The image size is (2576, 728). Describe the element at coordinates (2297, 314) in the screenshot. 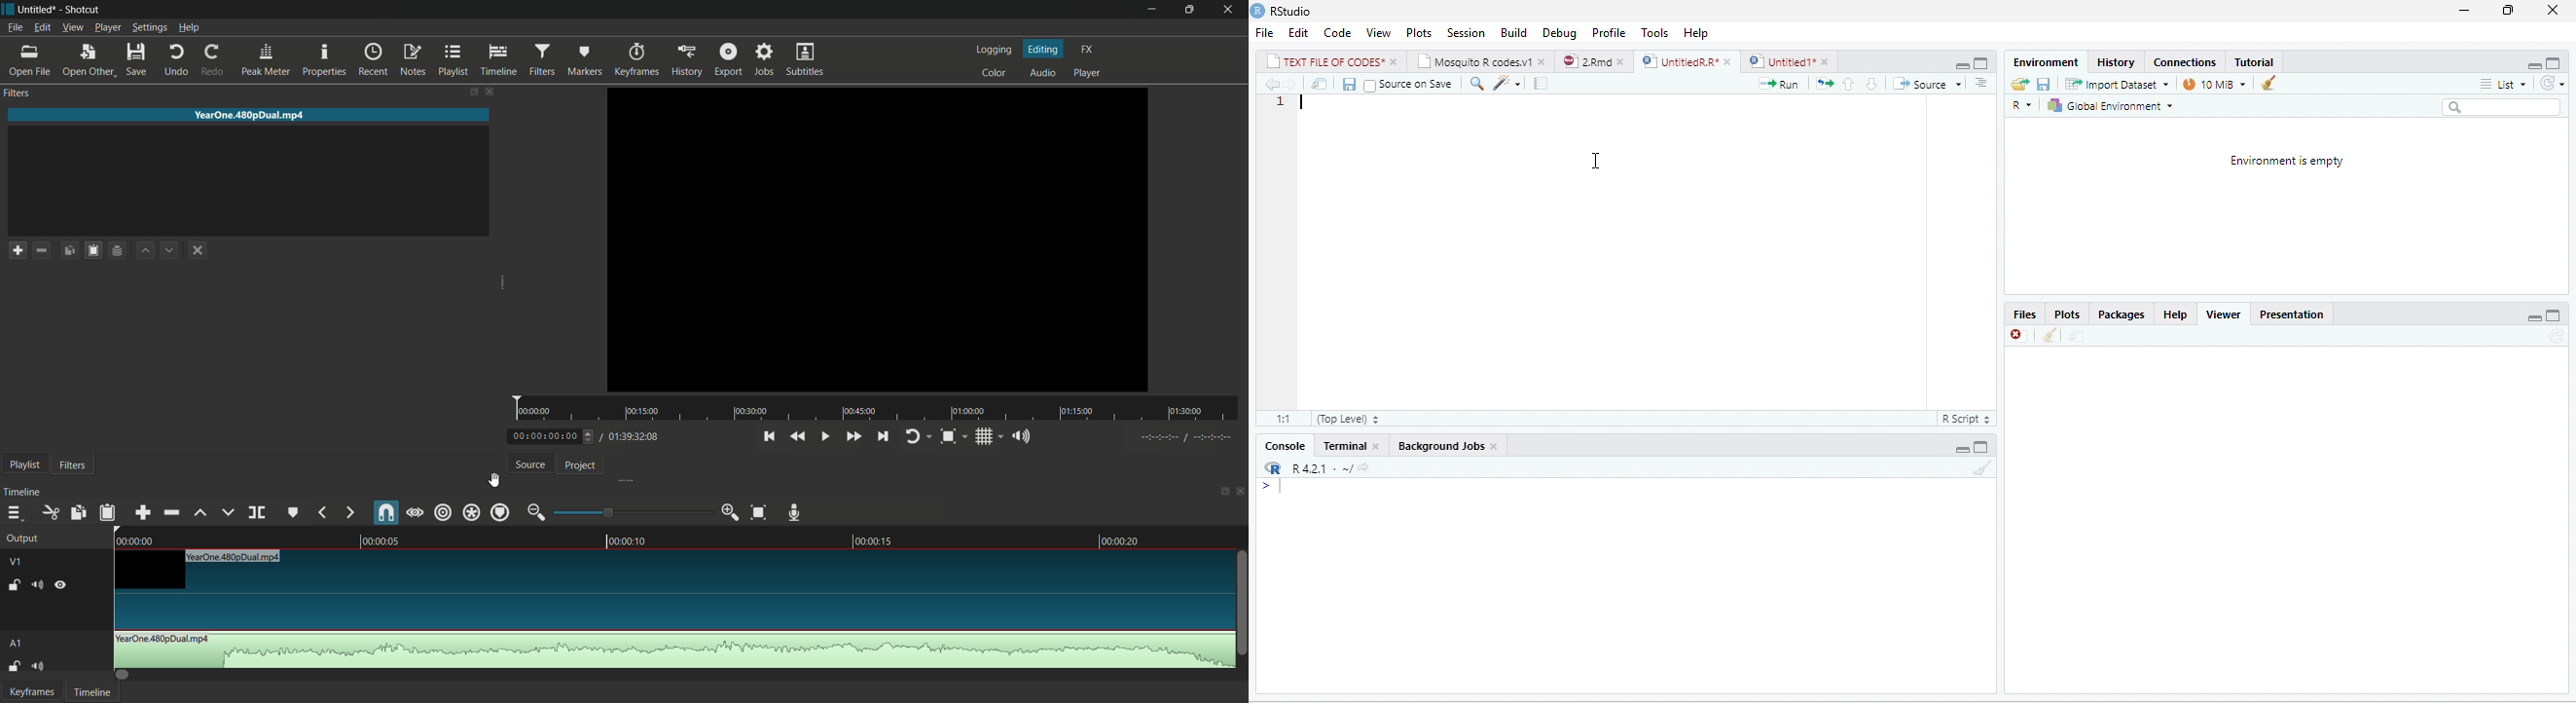

I see `Presentation` at that location.